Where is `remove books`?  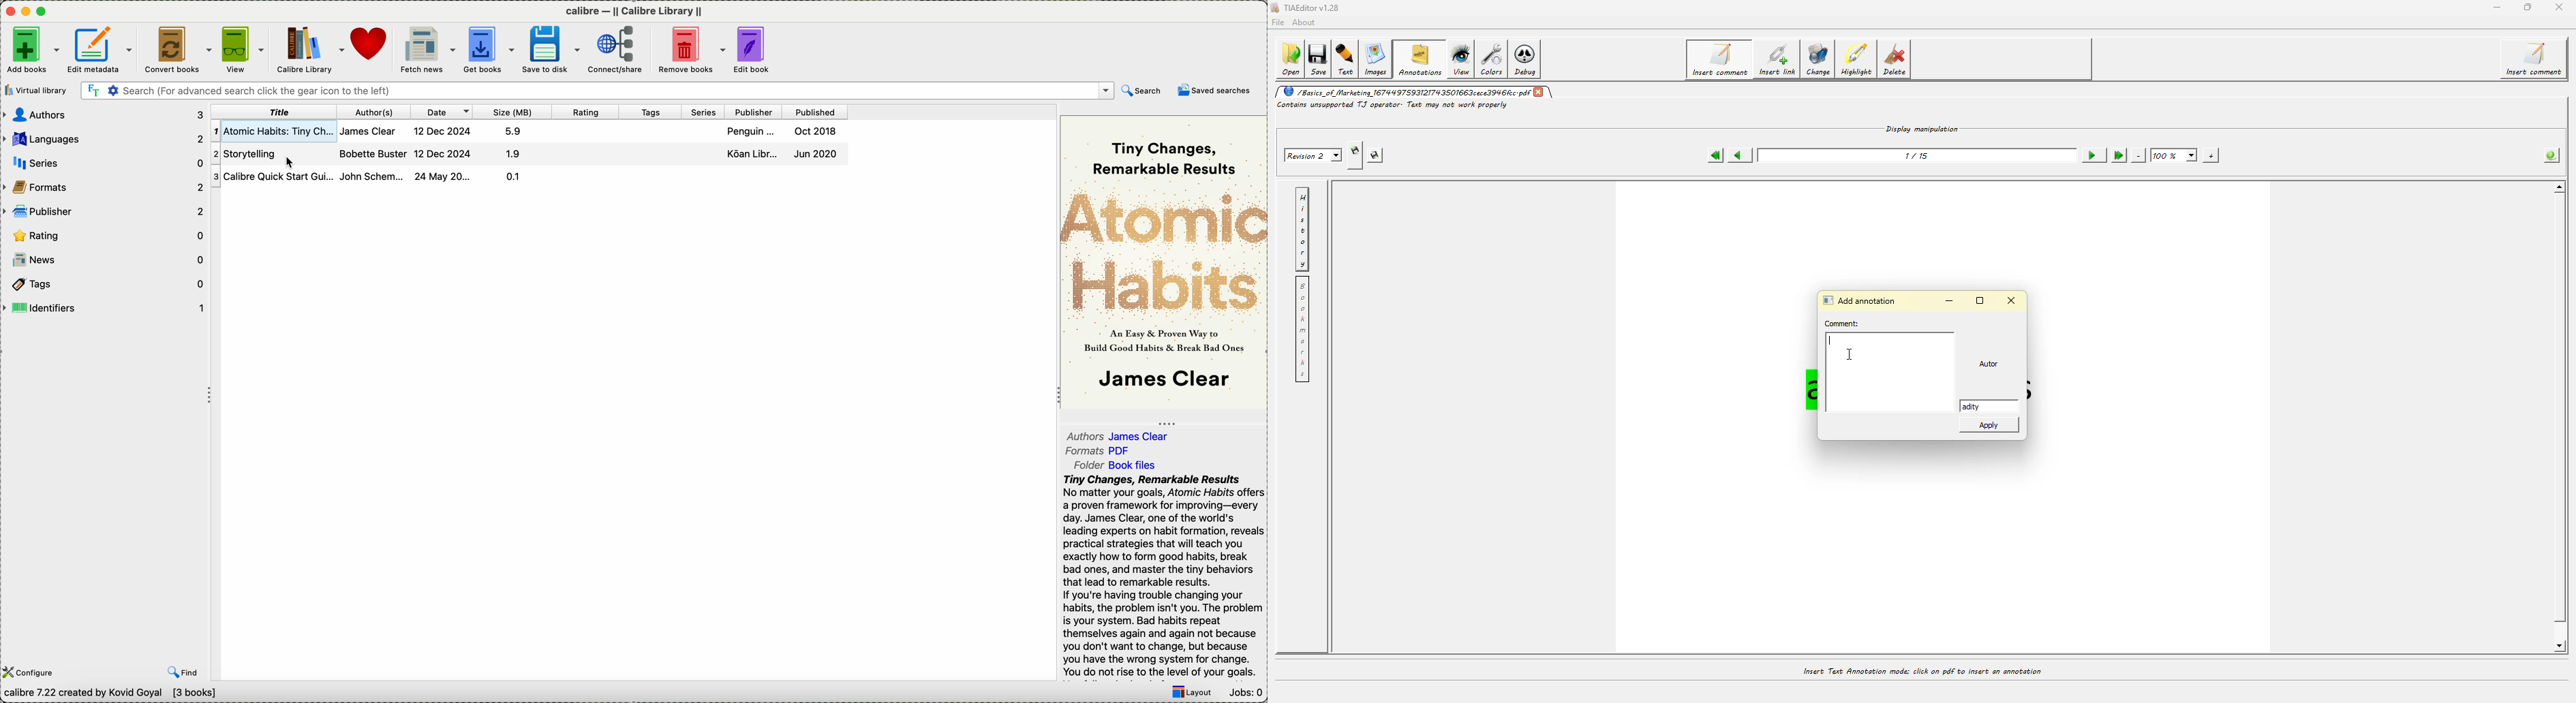 remove books is located at coordinates (692, 50).